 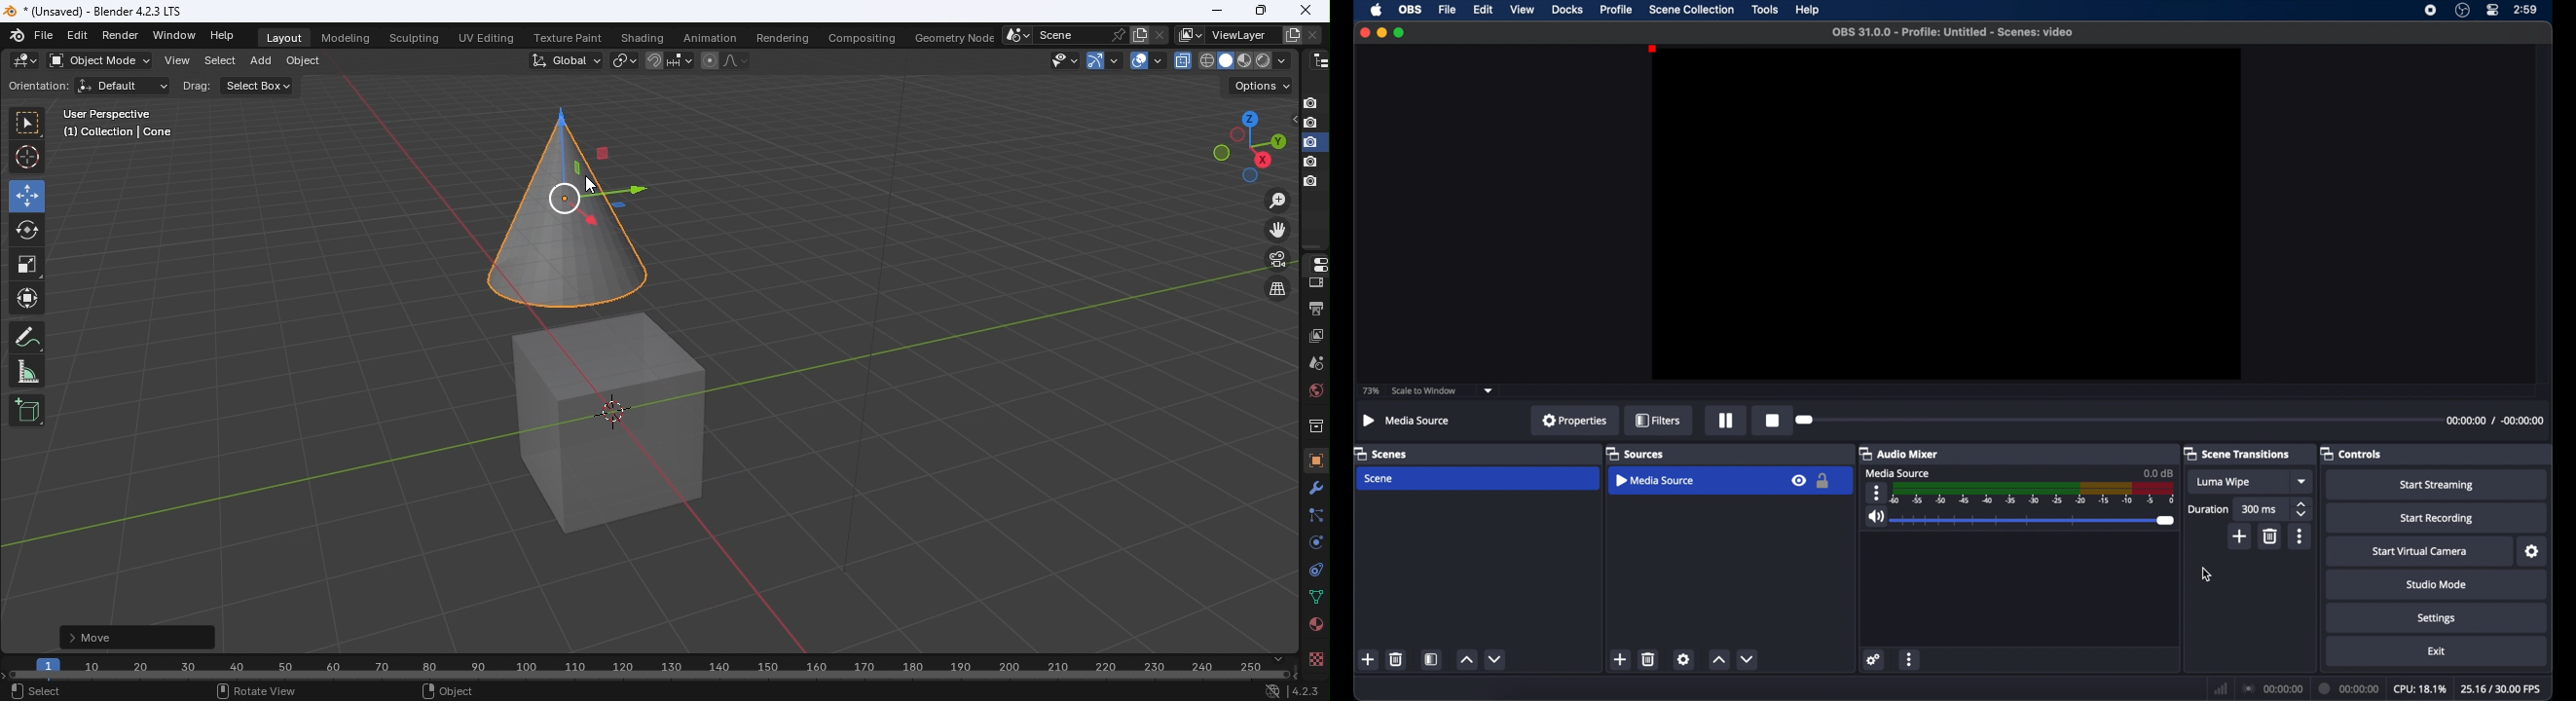 What do you see at coordinates (2209, 510) in the screenshot?
I see `duration` at bounding box center [2209, 510].